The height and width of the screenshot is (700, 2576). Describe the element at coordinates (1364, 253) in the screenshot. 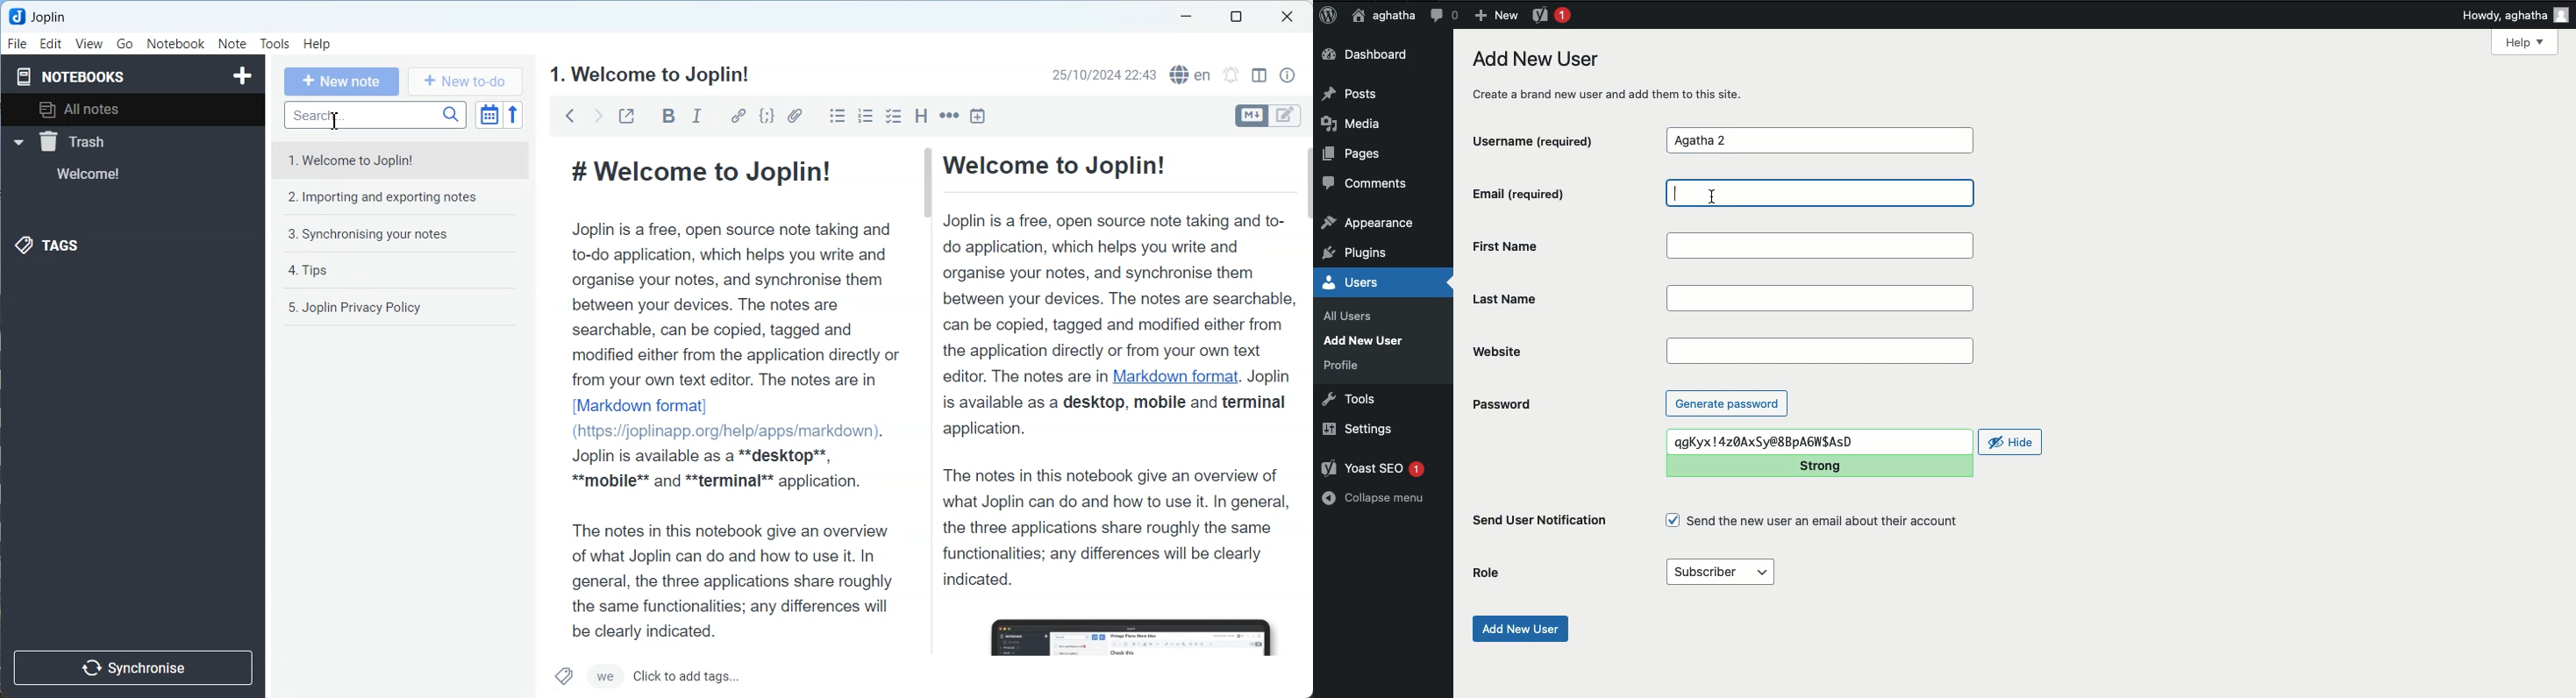

I see `plugins` at that location.